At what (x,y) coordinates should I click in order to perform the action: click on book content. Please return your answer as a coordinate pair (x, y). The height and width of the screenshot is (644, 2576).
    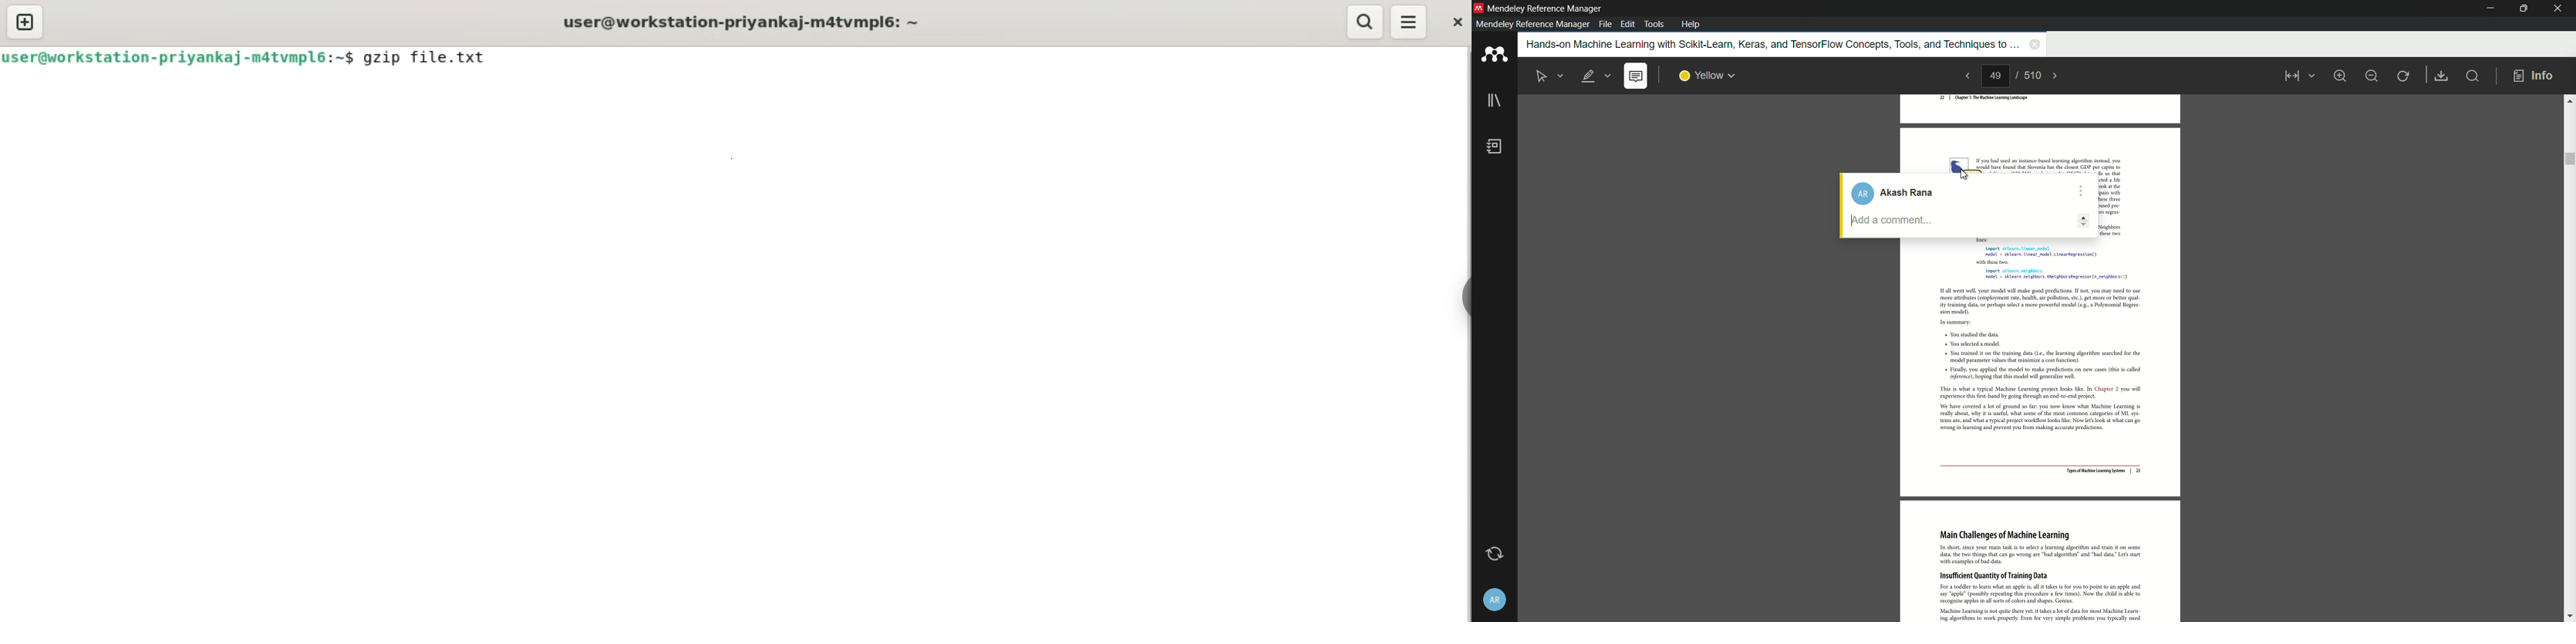
    Looking at the image, I should click on (2042, 433).